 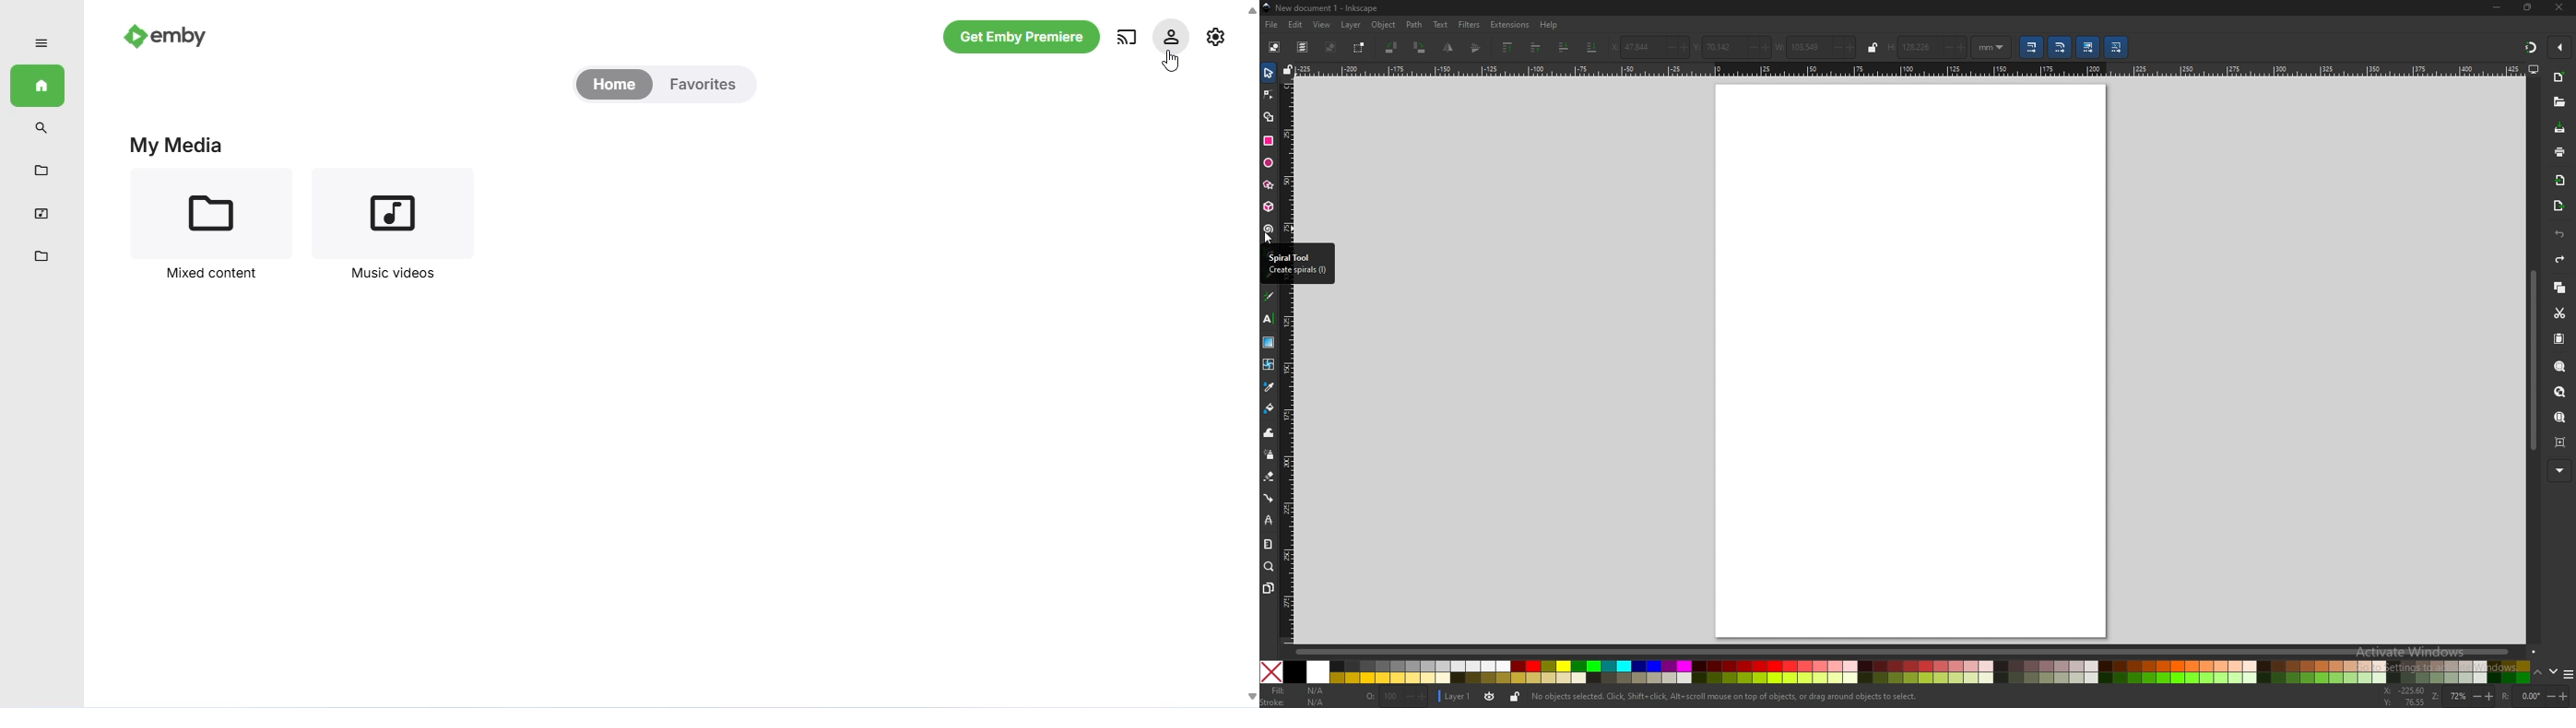 I want to click on flip horizontal, so click(x=1449, y=49).